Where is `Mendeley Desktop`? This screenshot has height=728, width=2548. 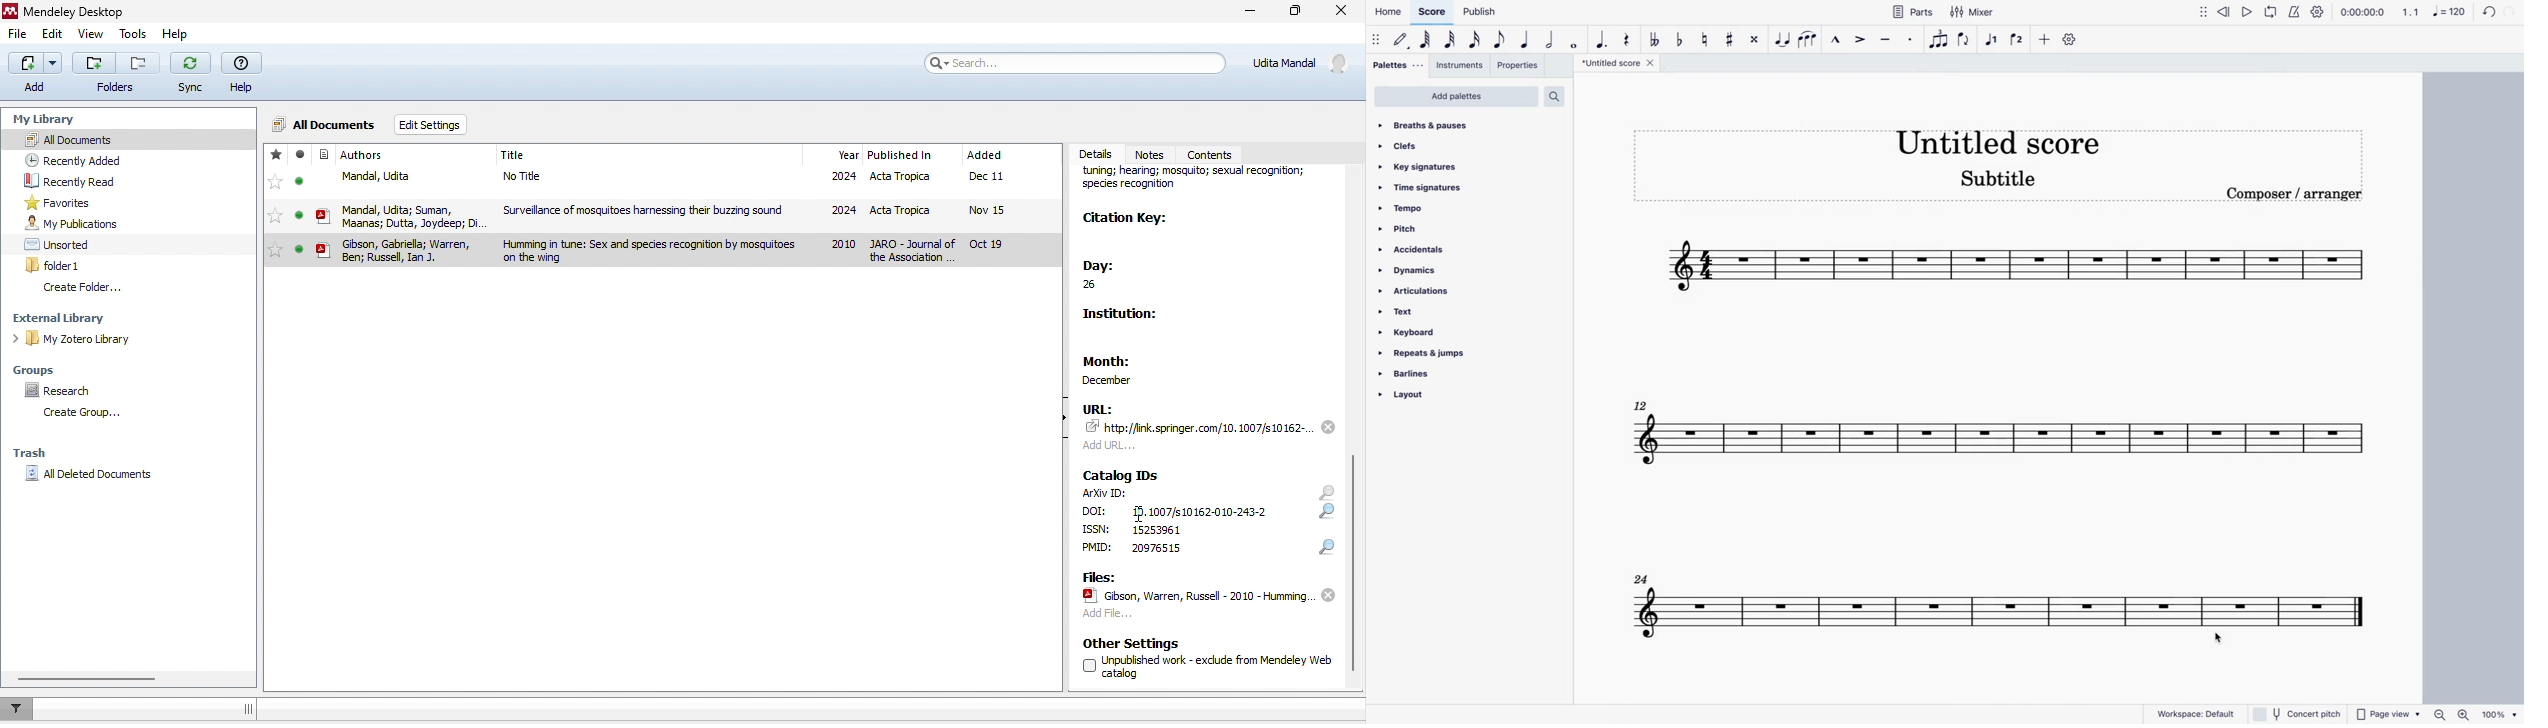
Mendeley Desktop is located at coordinates (82, 11).